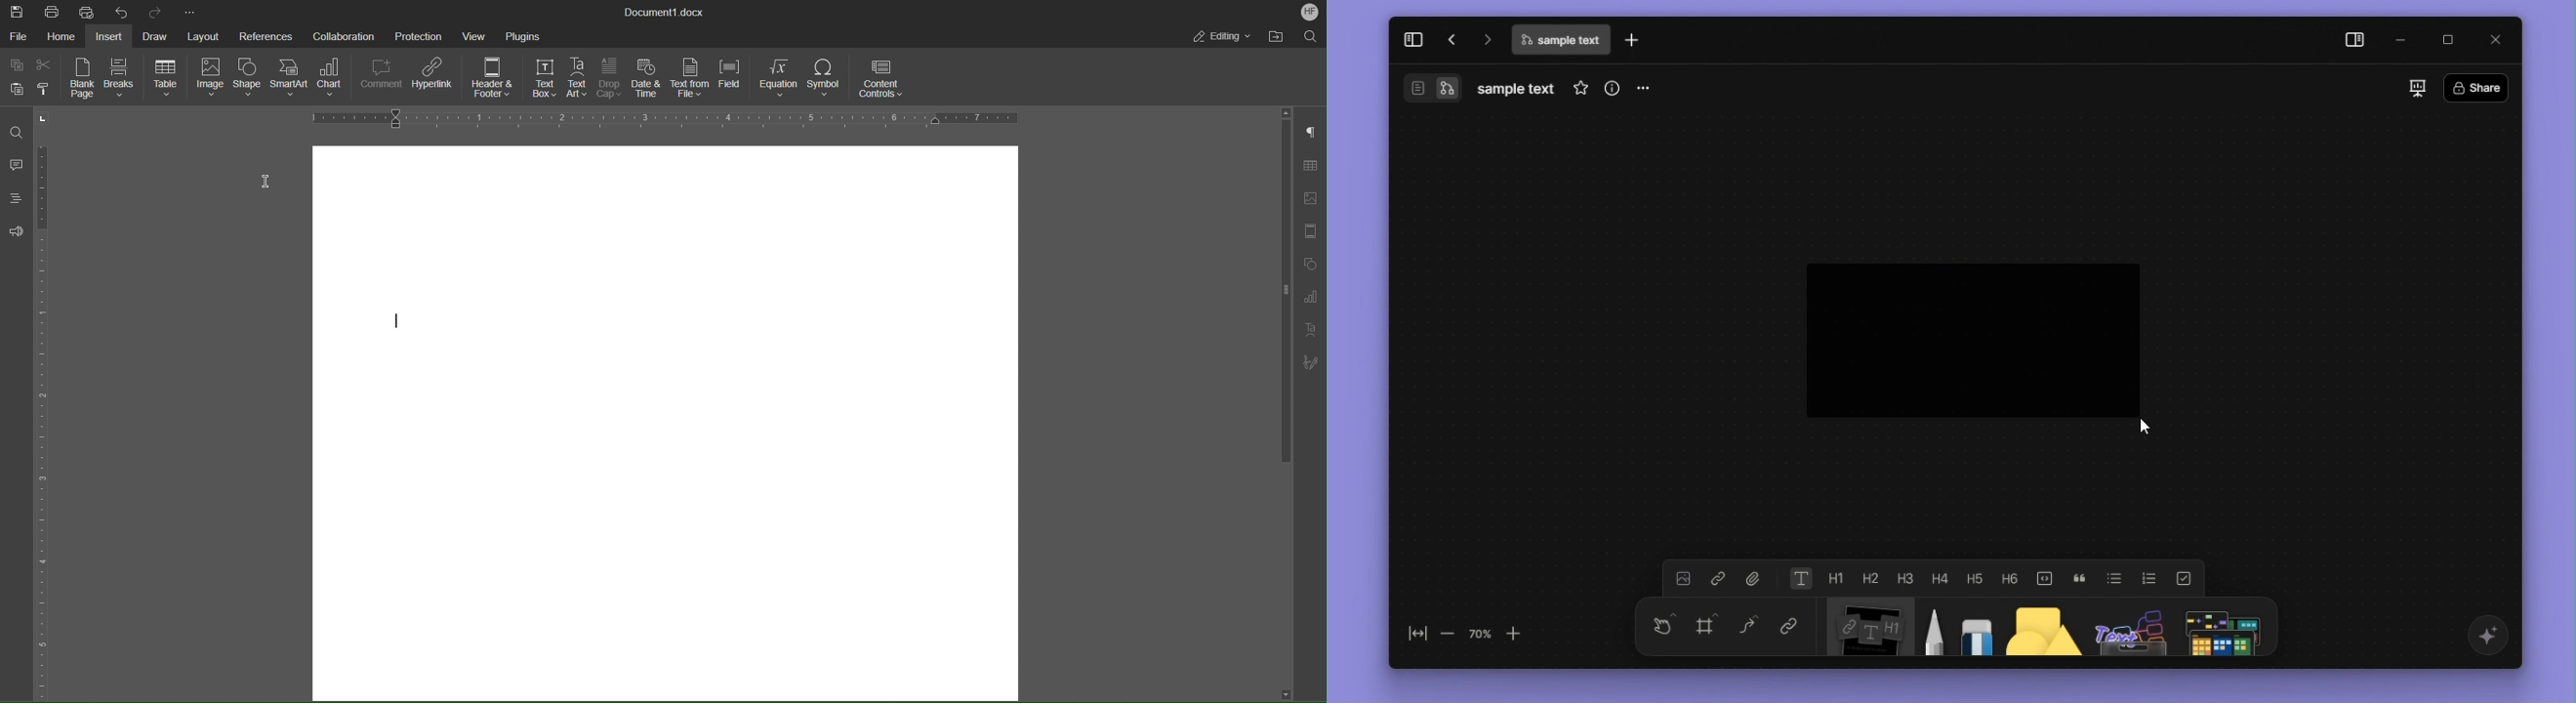 The image size is (2576, 728). I want to click on numbered list, so click(2149, 577).